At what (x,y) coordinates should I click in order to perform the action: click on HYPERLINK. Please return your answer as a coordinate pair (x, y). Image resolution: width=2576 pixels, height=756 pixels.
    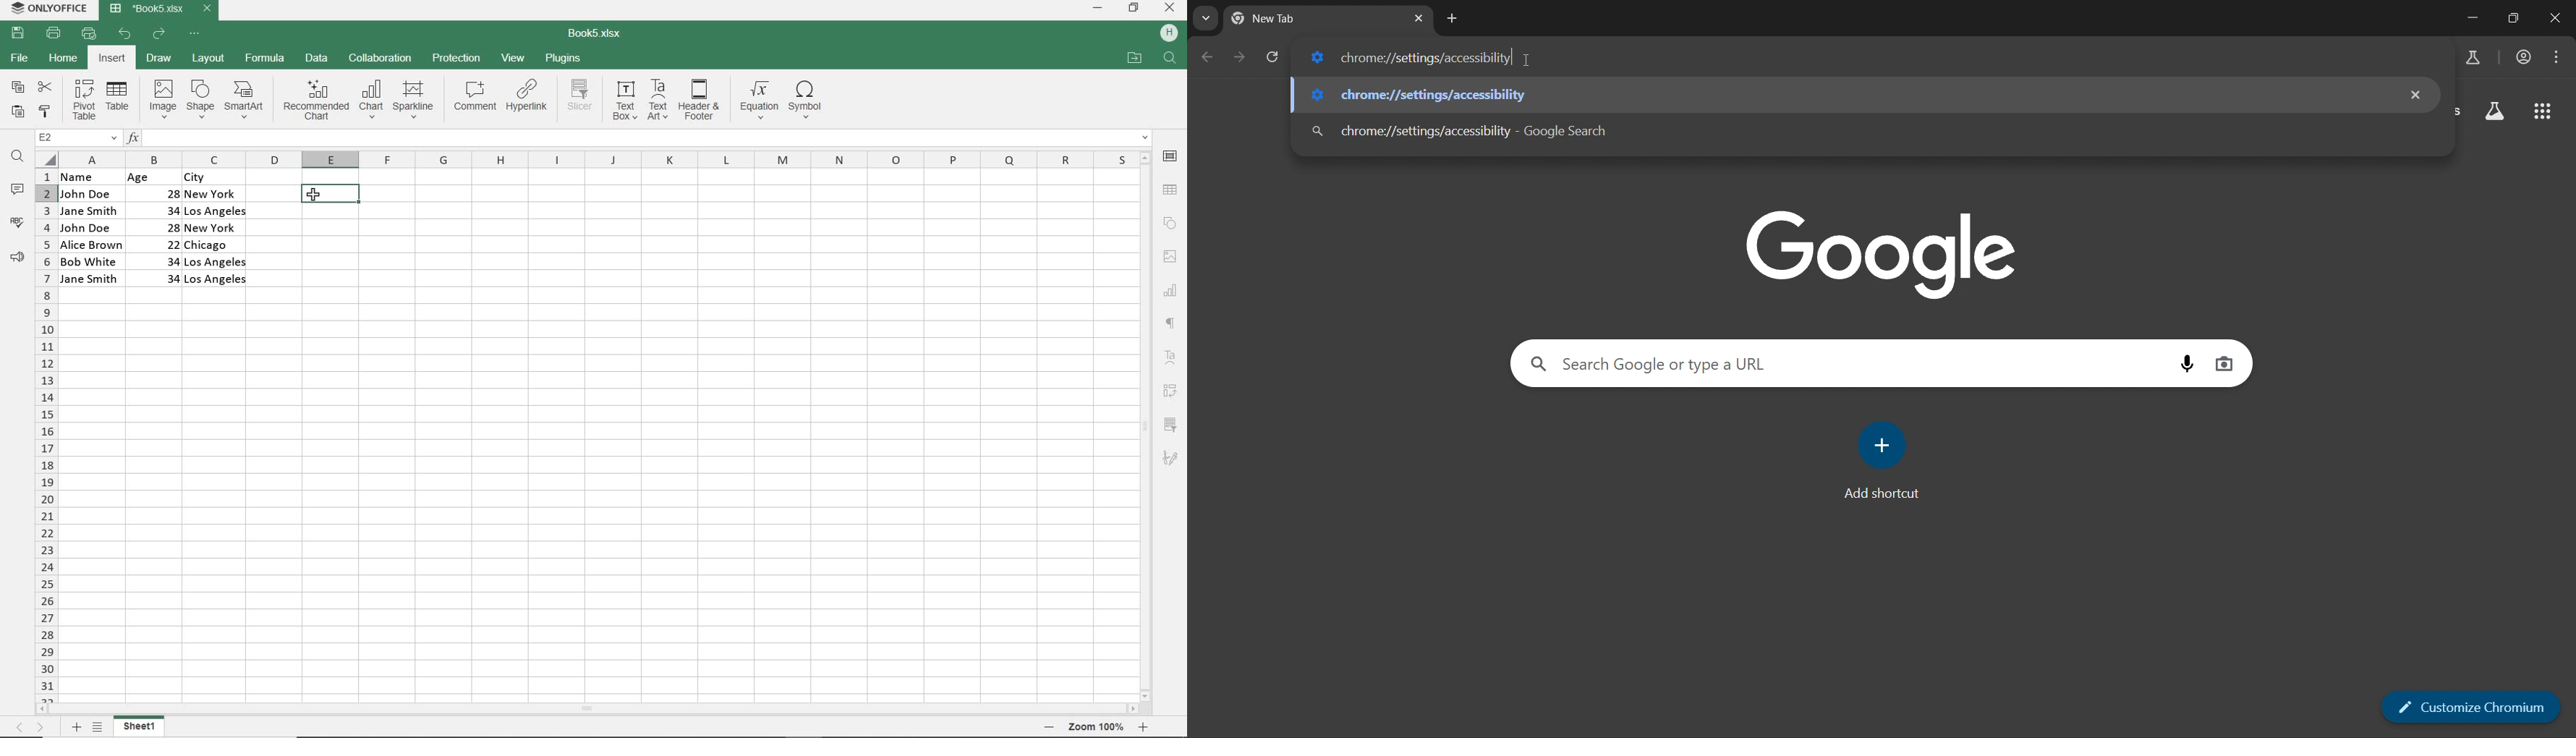
    Looking at the image, I should click on (528, 100).